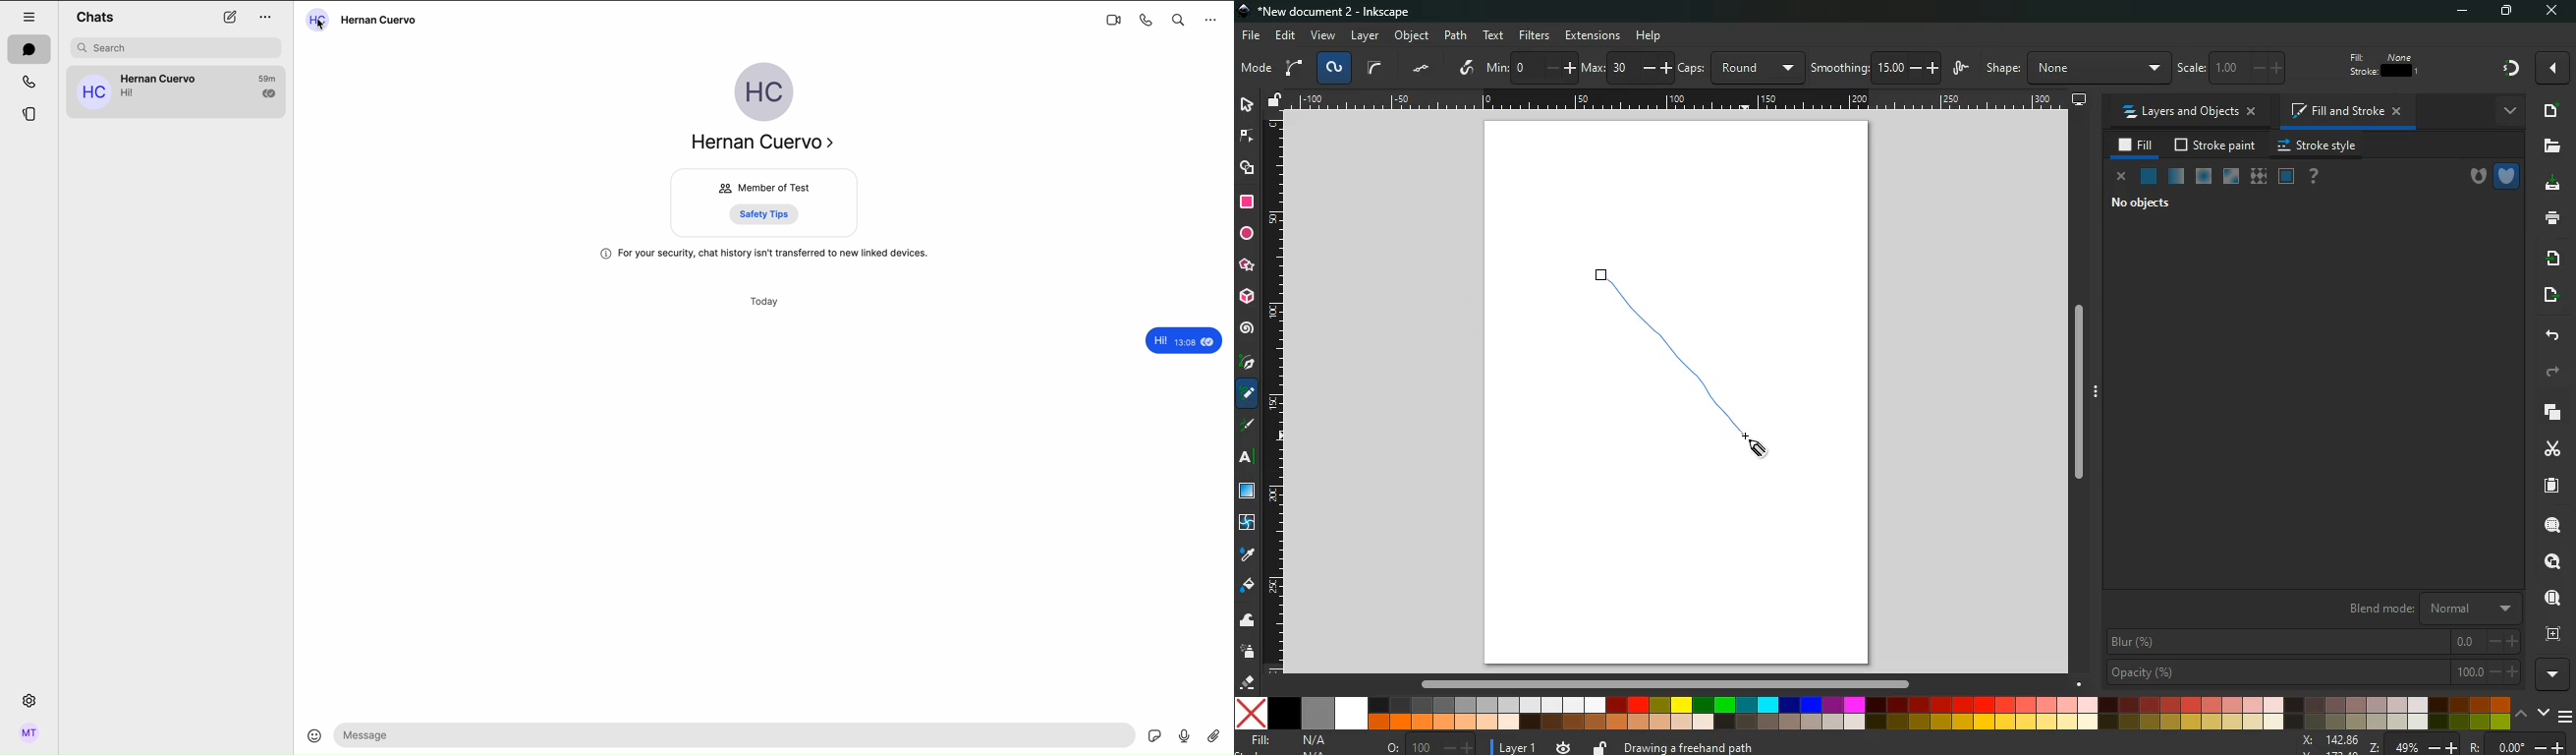 This screenshot has height=756, width=2576. I want to click on spiral, so click(1248, 328).